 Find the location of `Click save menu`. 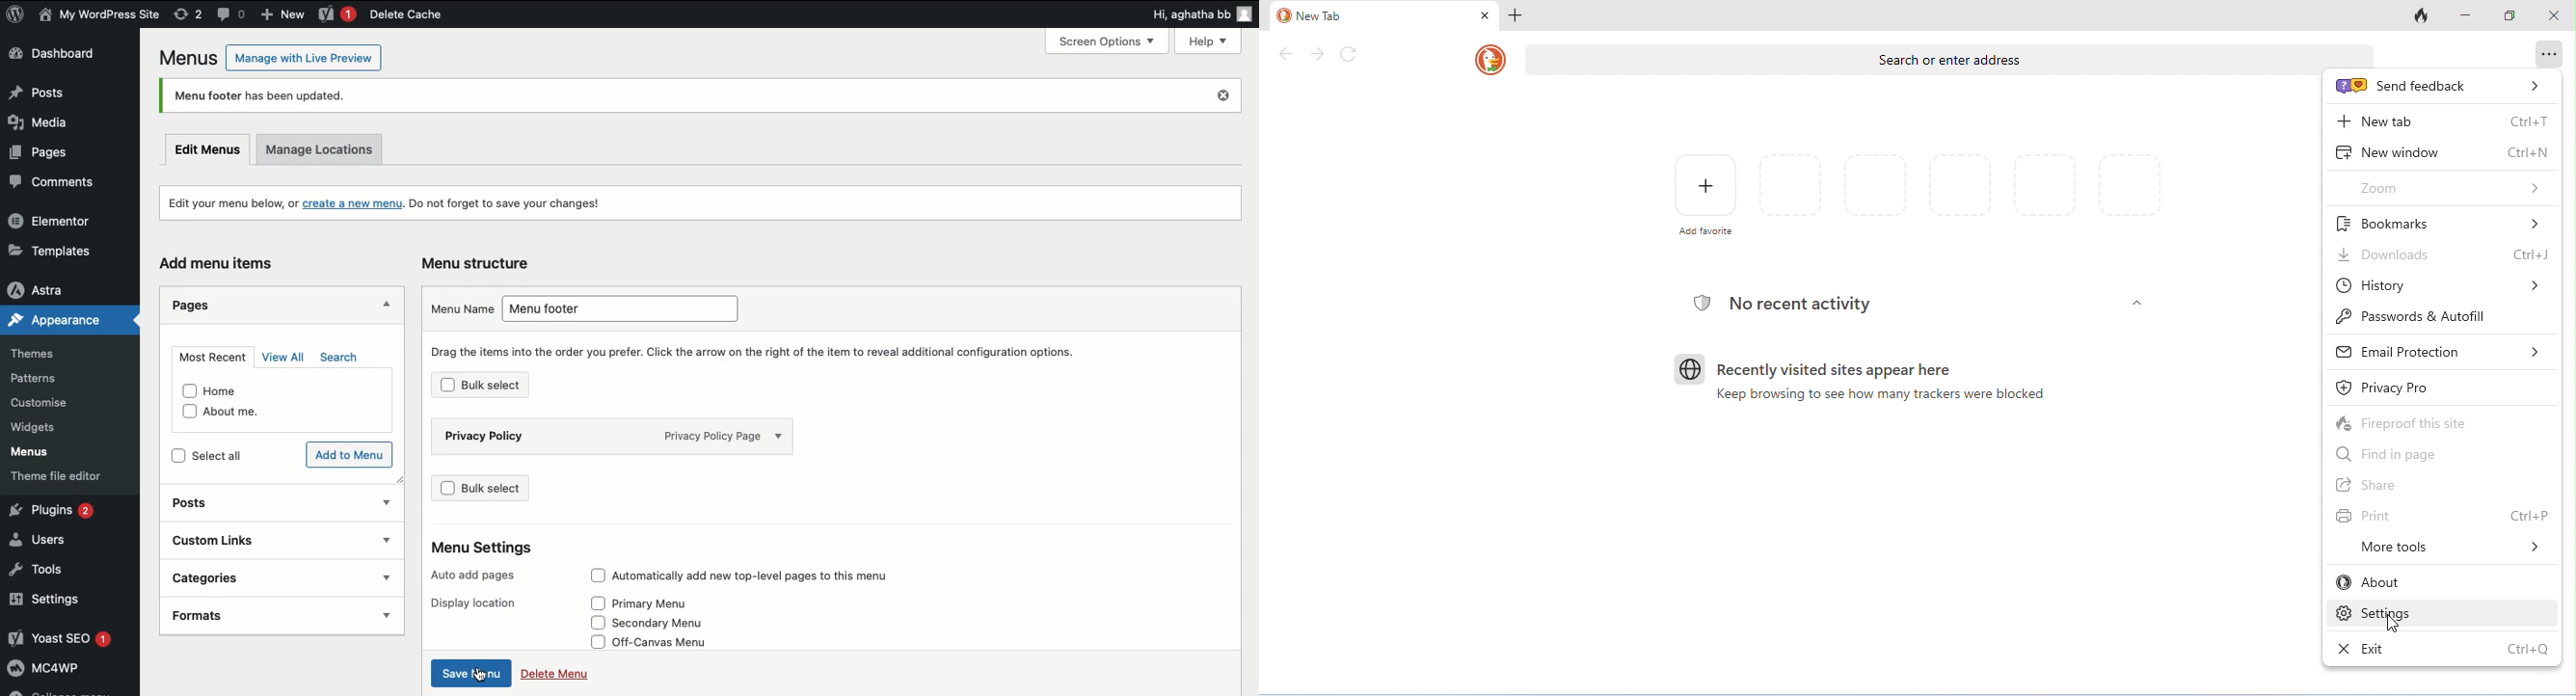

Click save menu is located at coordinates (469, 674).